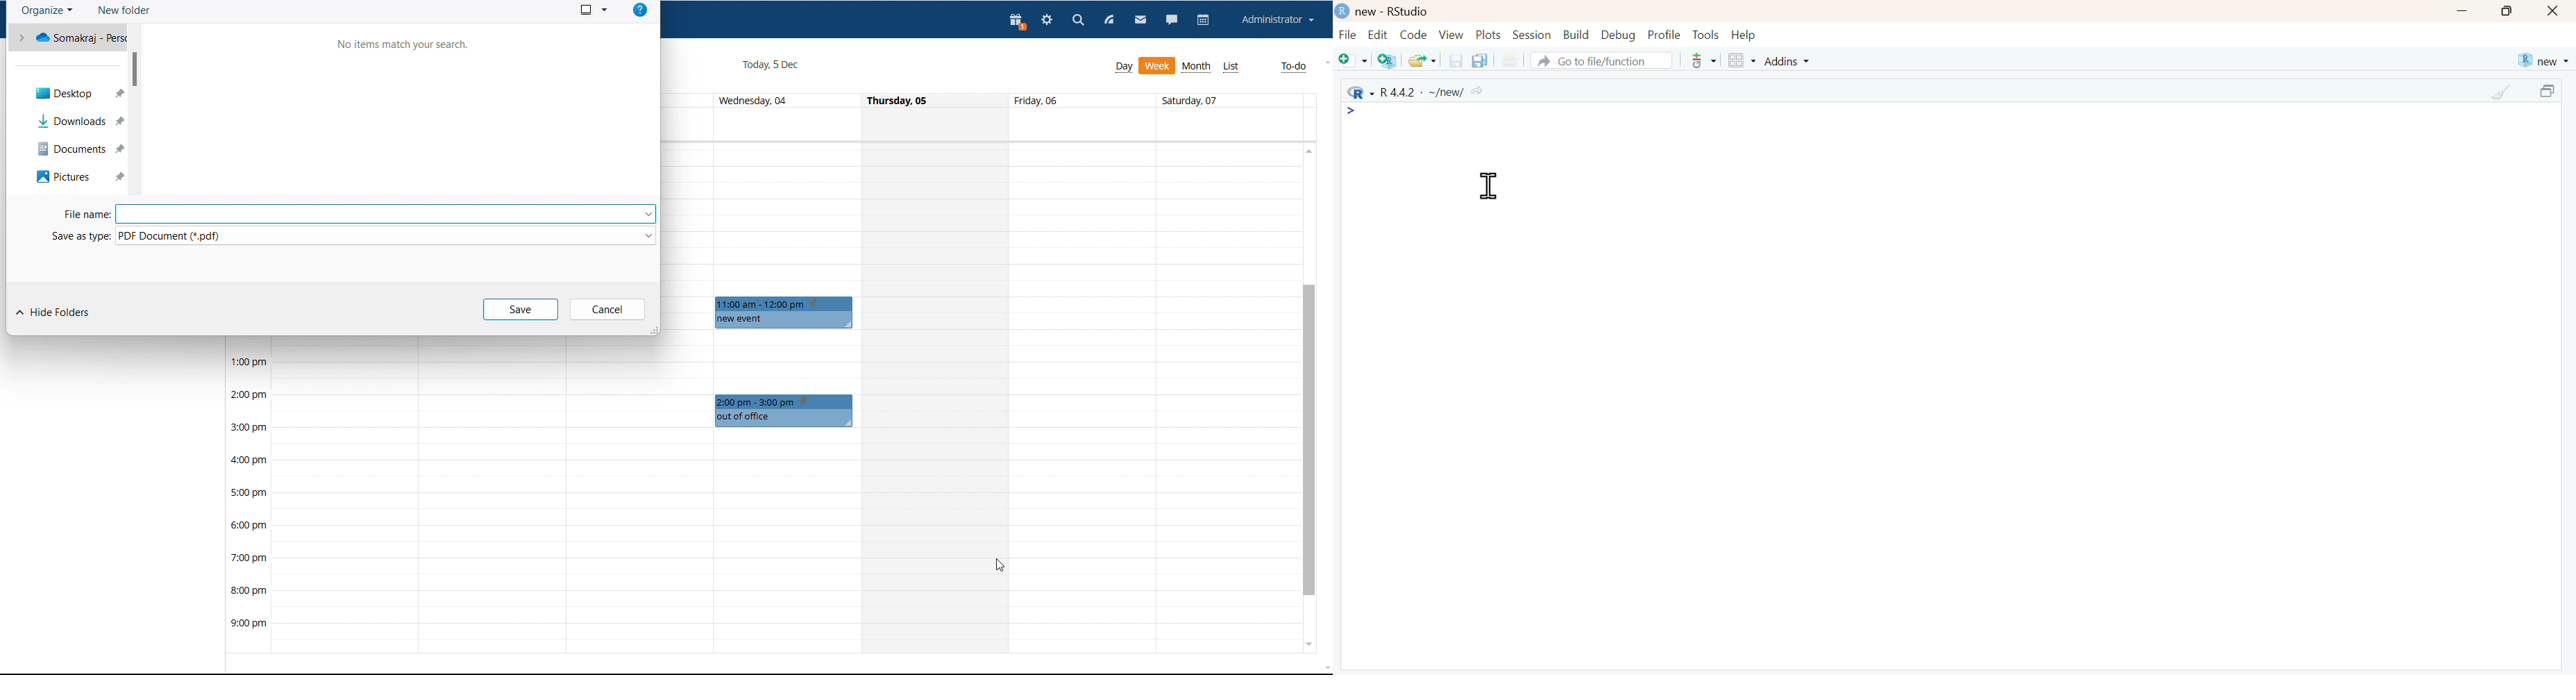 This screenshot has height=700, width=2576. Describe the element at coordinates (2463, 10) in the screenshot. I see `minimize` at that location.